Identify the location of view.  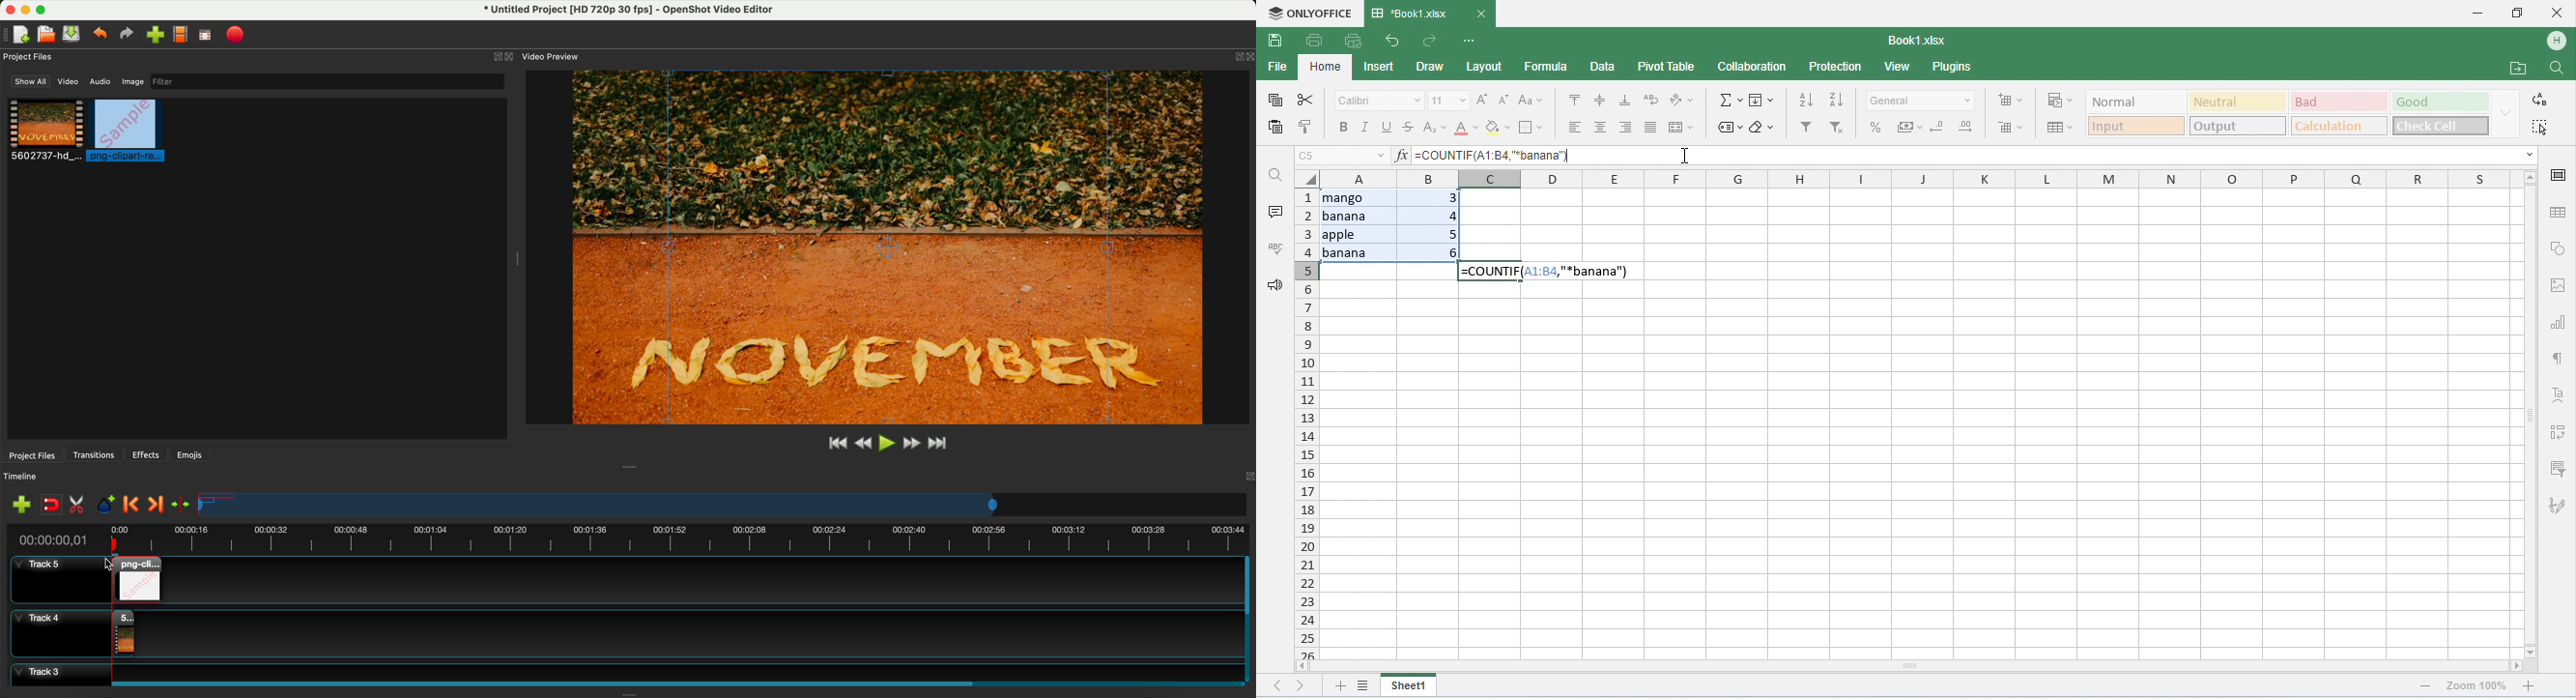
(1897, 68).